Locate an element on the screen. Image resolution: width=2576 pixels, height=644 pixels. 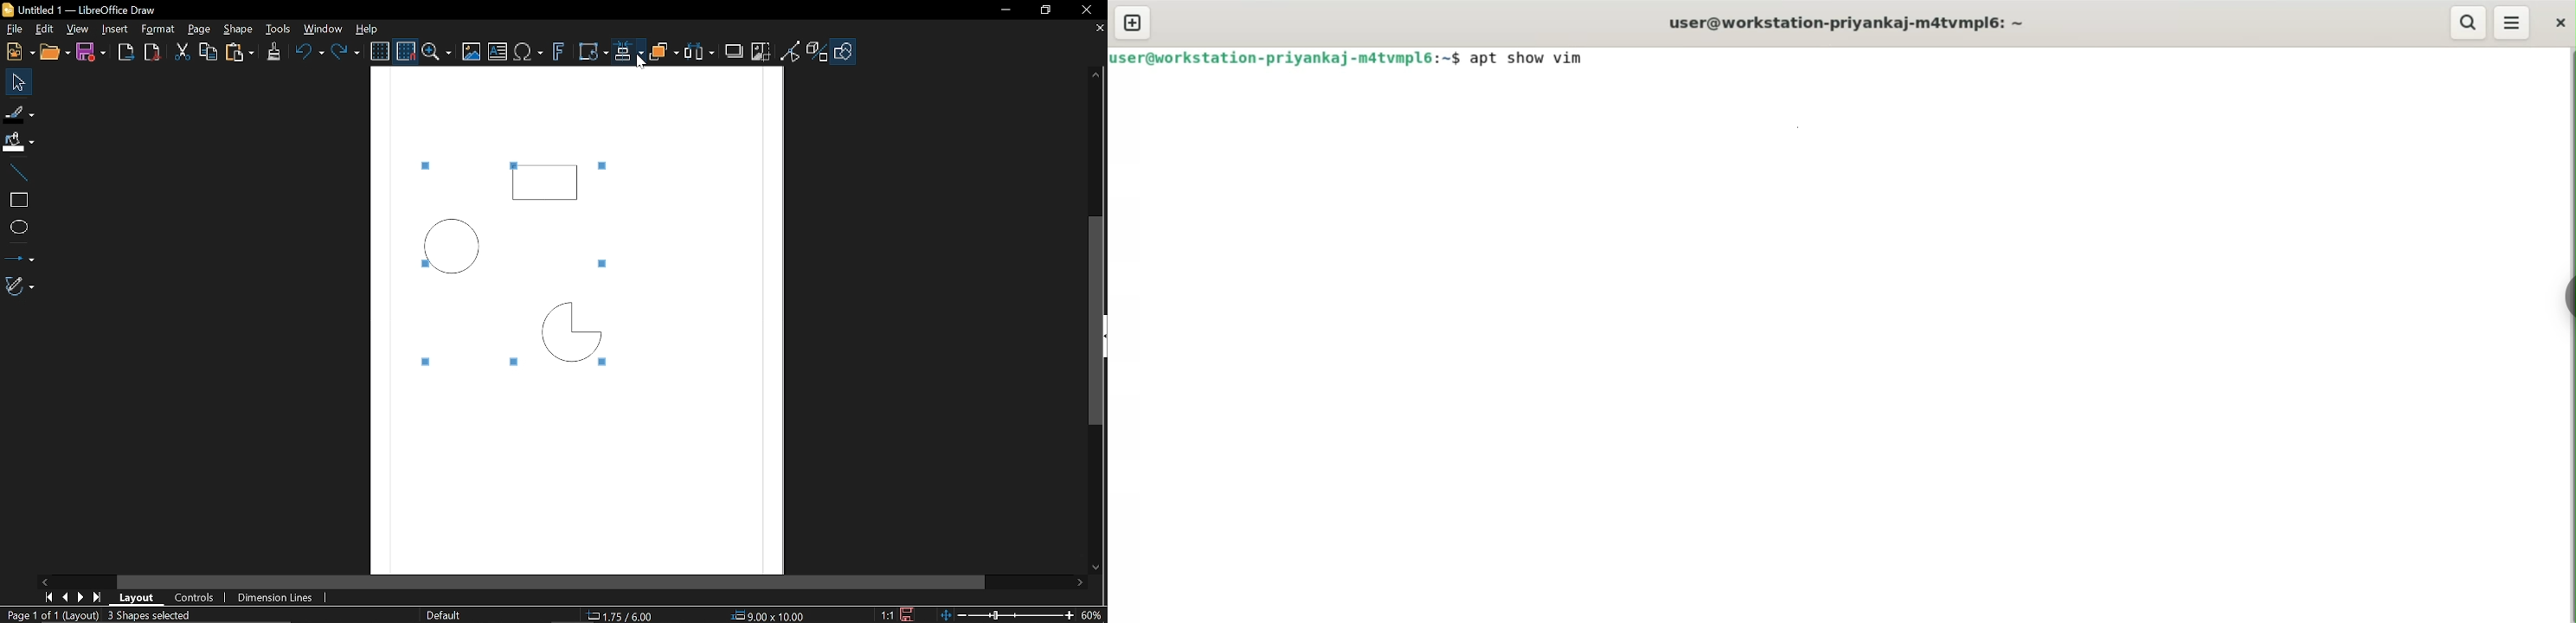
FiIl color is located at coordinates (19, 138).